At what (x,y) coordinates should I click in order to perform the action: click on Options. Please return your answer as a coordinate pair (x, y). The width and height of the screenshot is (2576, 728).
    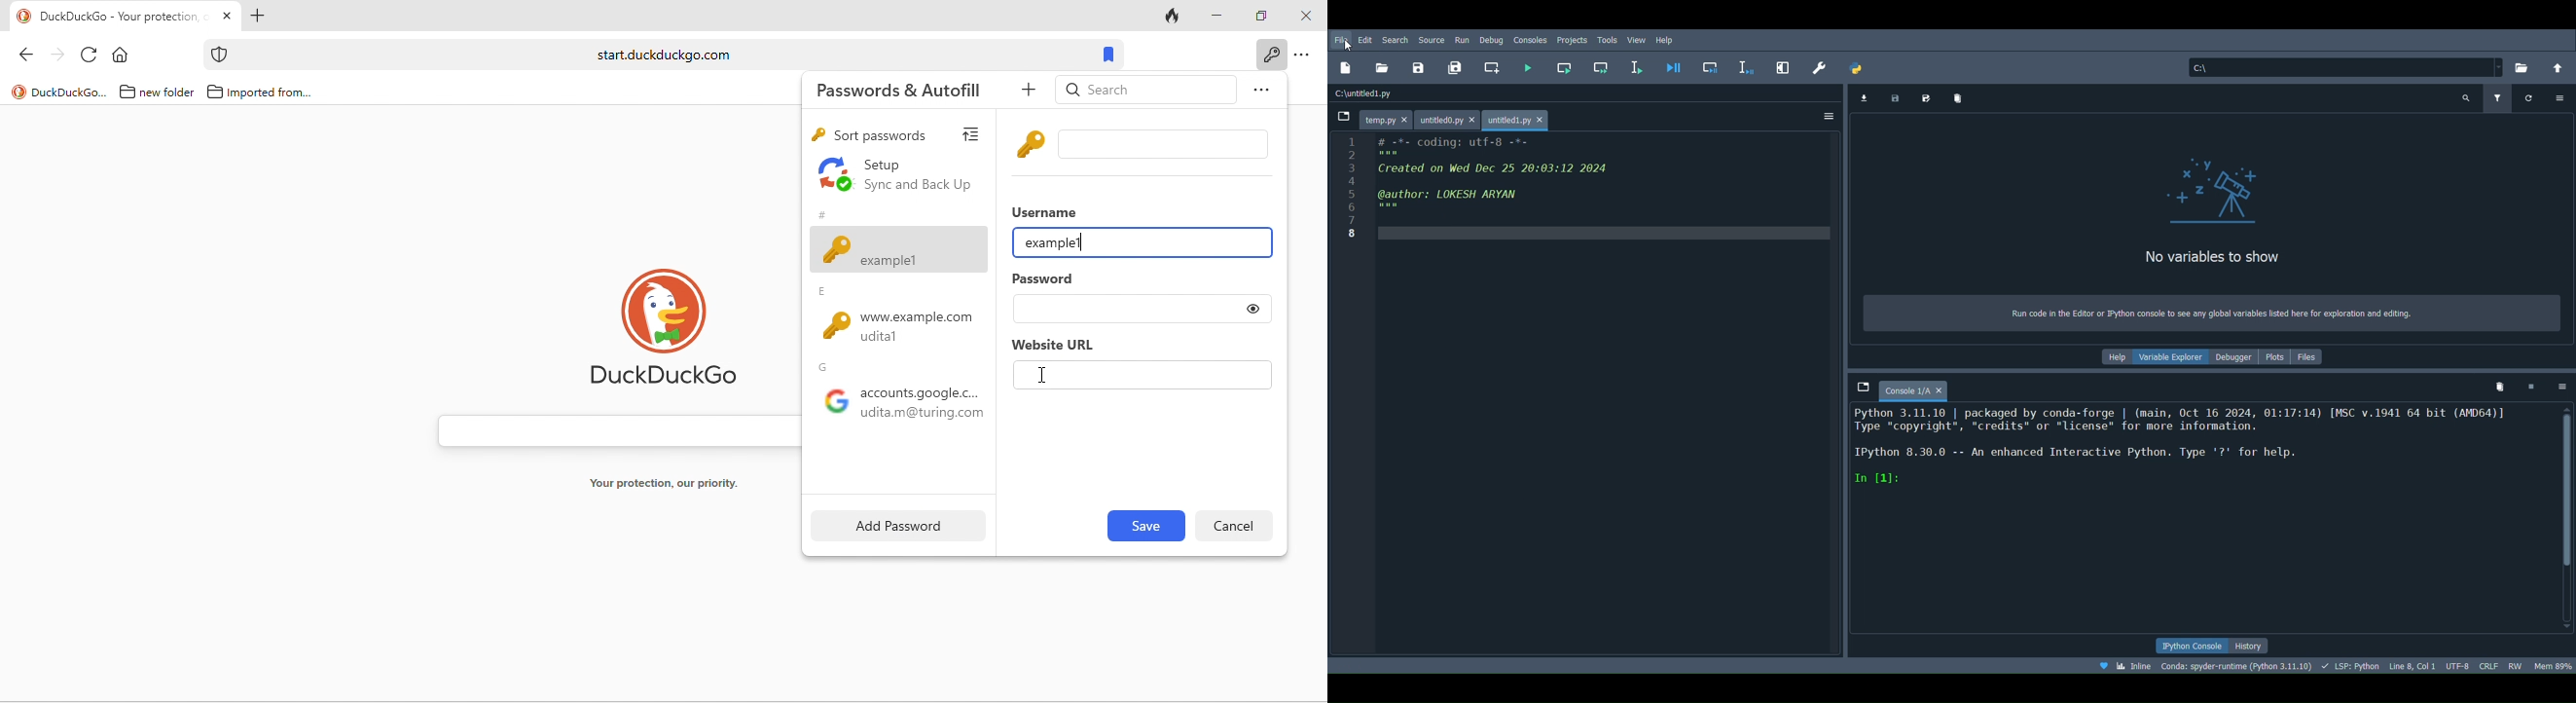
    Looking at the image, I should click on (2564, 385).